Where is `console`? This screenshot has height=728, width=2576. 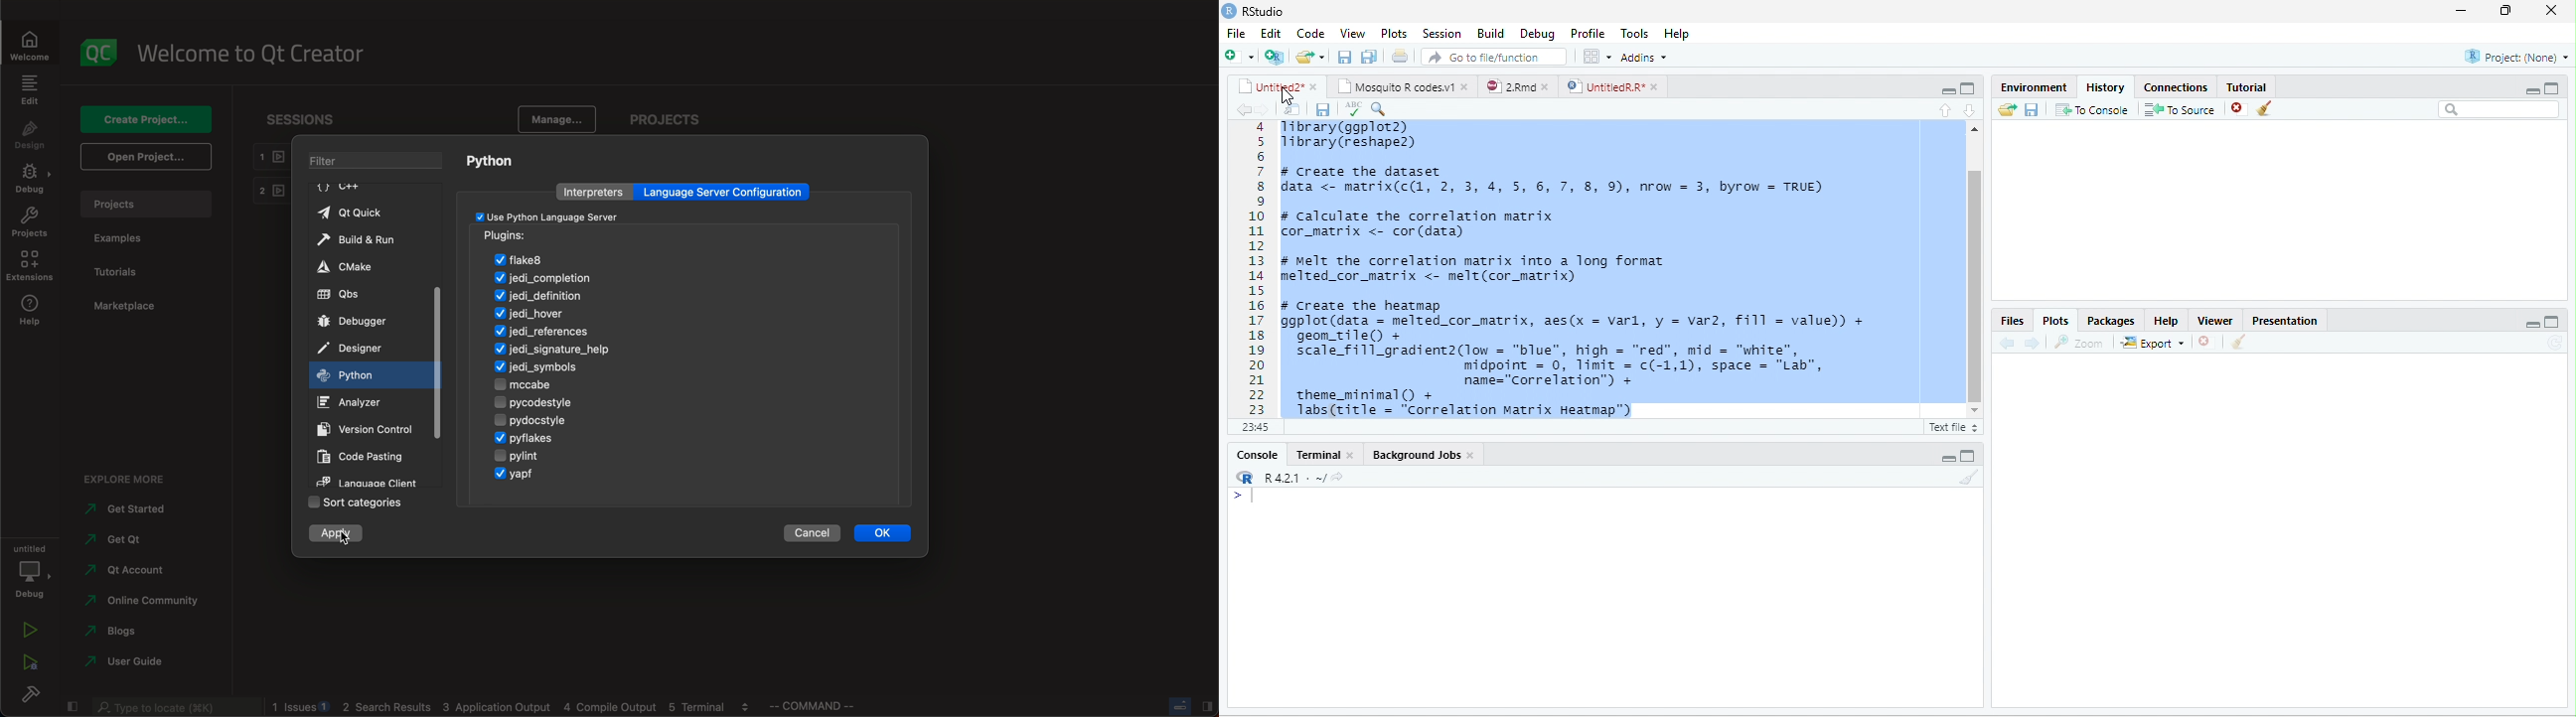
console is located at coordinates (1252, 455).